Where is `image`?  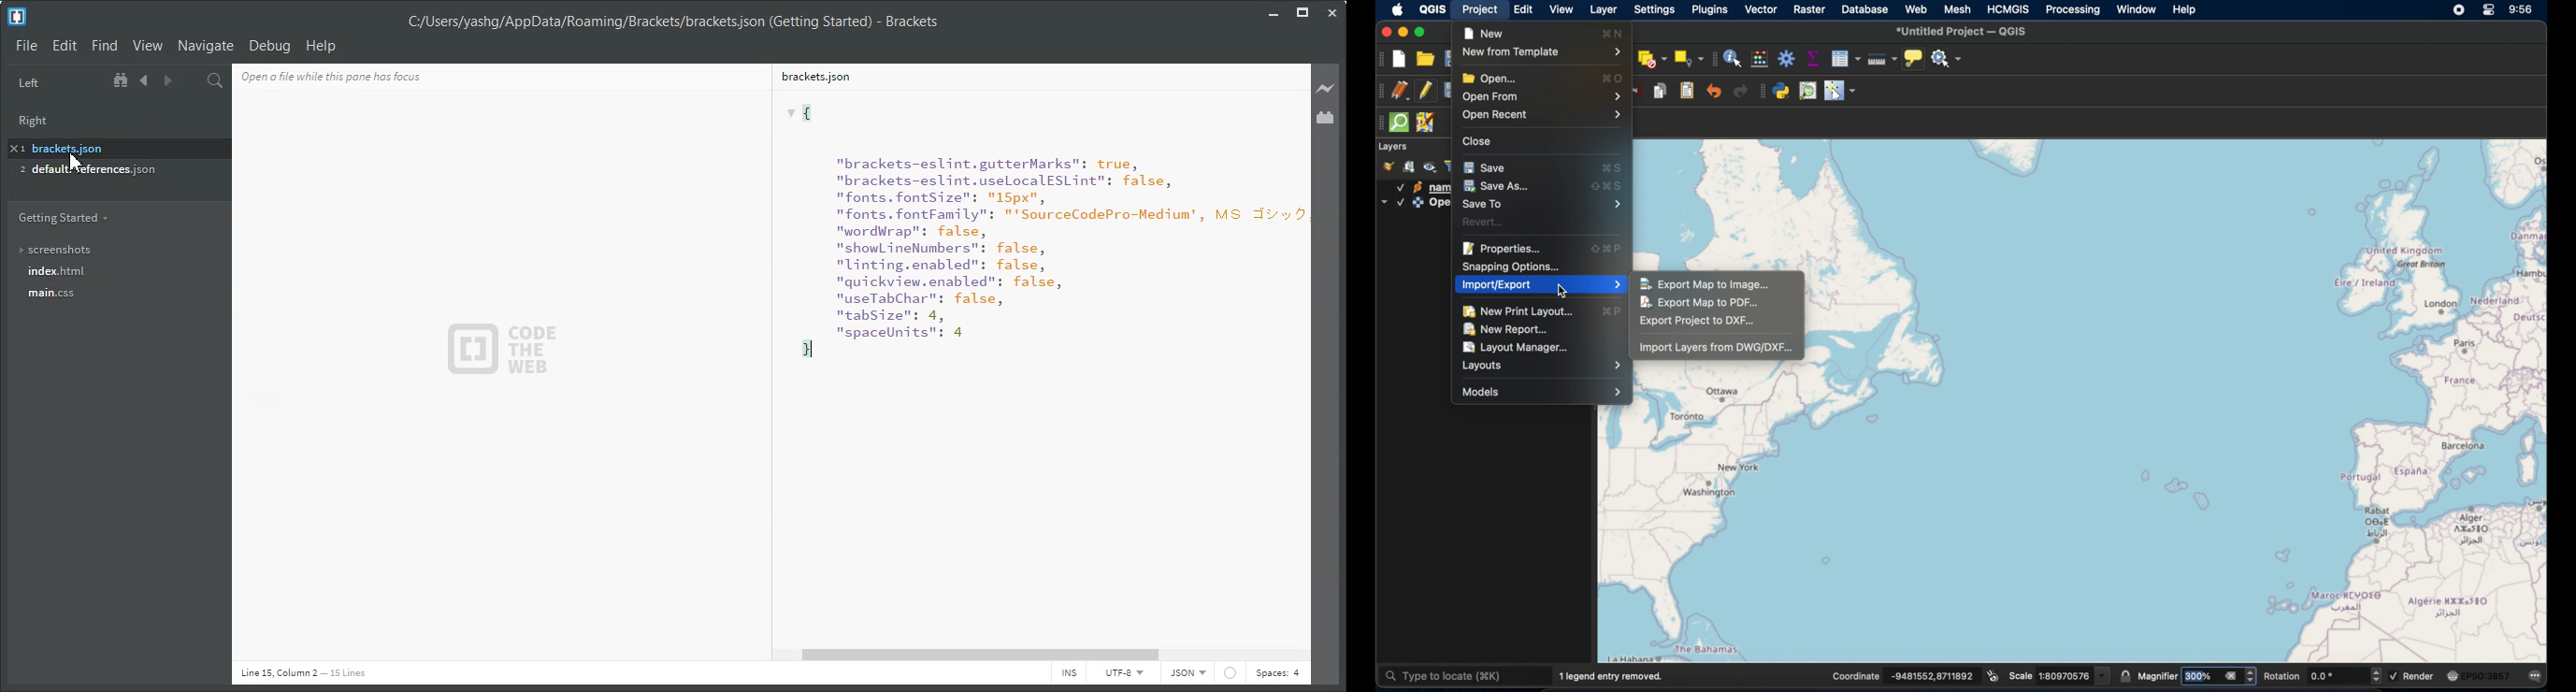 image is located at coordinates (508, 348).